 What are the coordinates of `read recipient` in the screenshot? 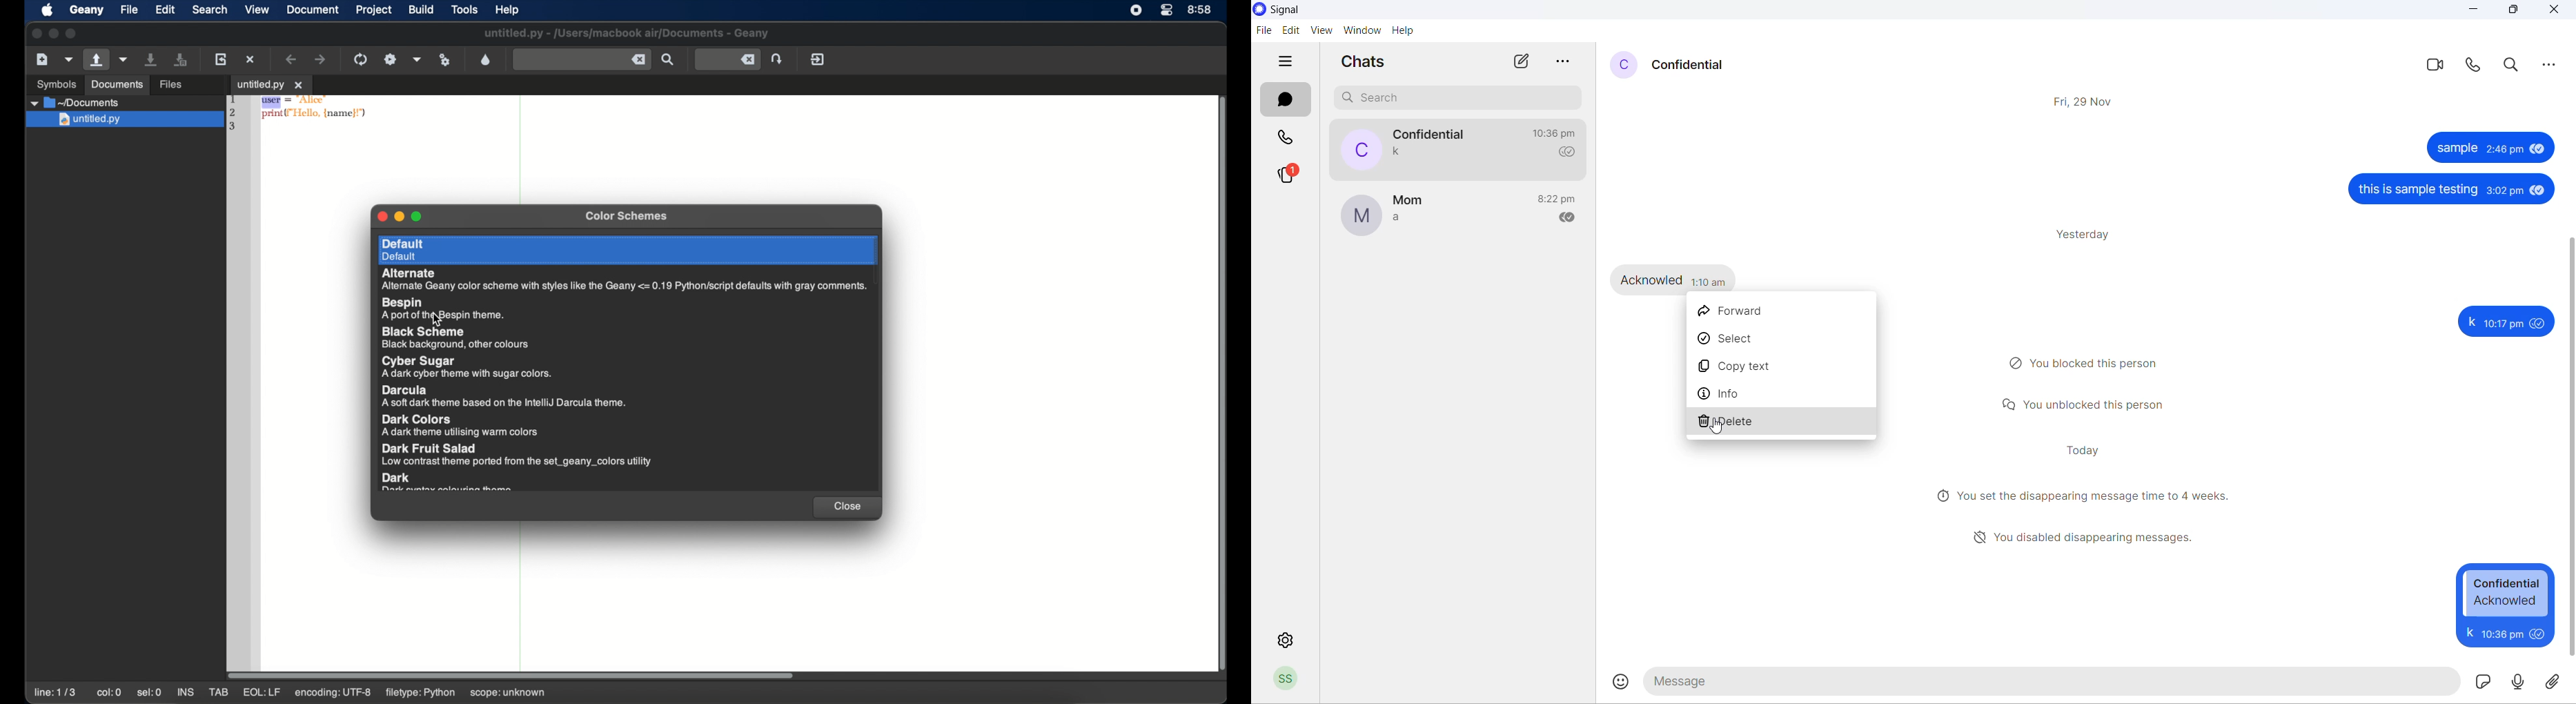 It's located at (1572, 219).